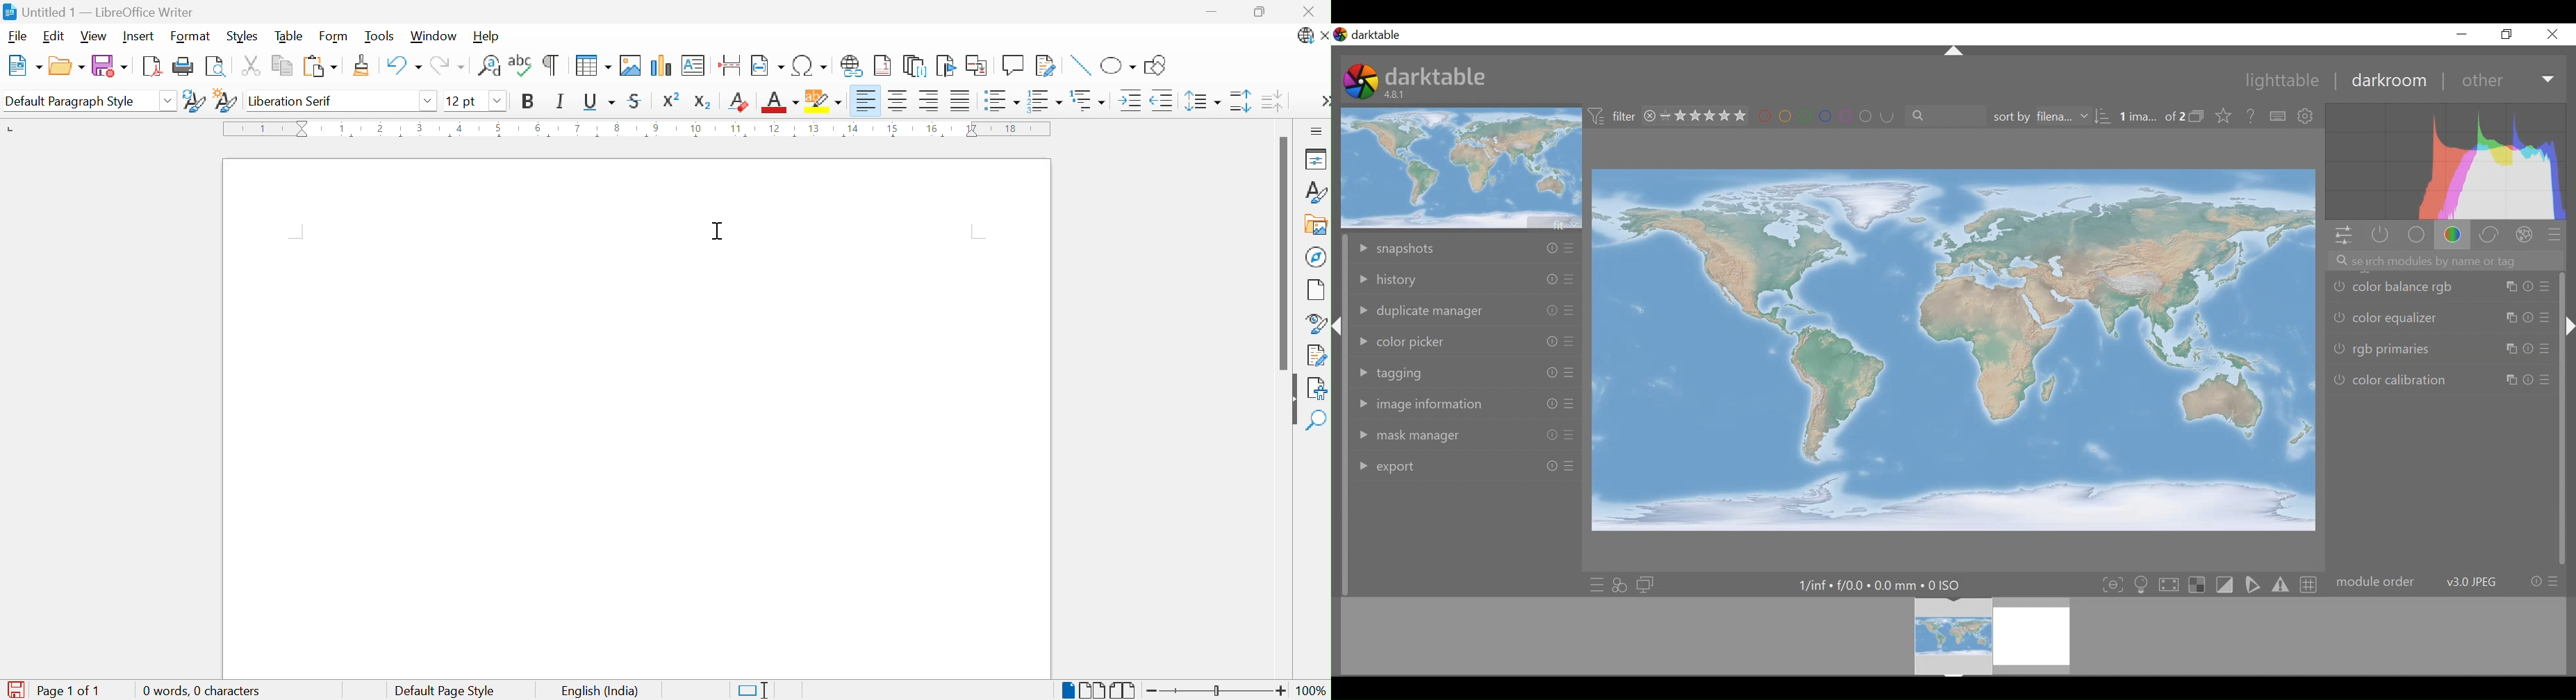 The height and width of the screenshot is (700, 2576). What do you see at coordinates (282, 64) in the screenshot?
I see `Copy` at bounding box center [282, 64].